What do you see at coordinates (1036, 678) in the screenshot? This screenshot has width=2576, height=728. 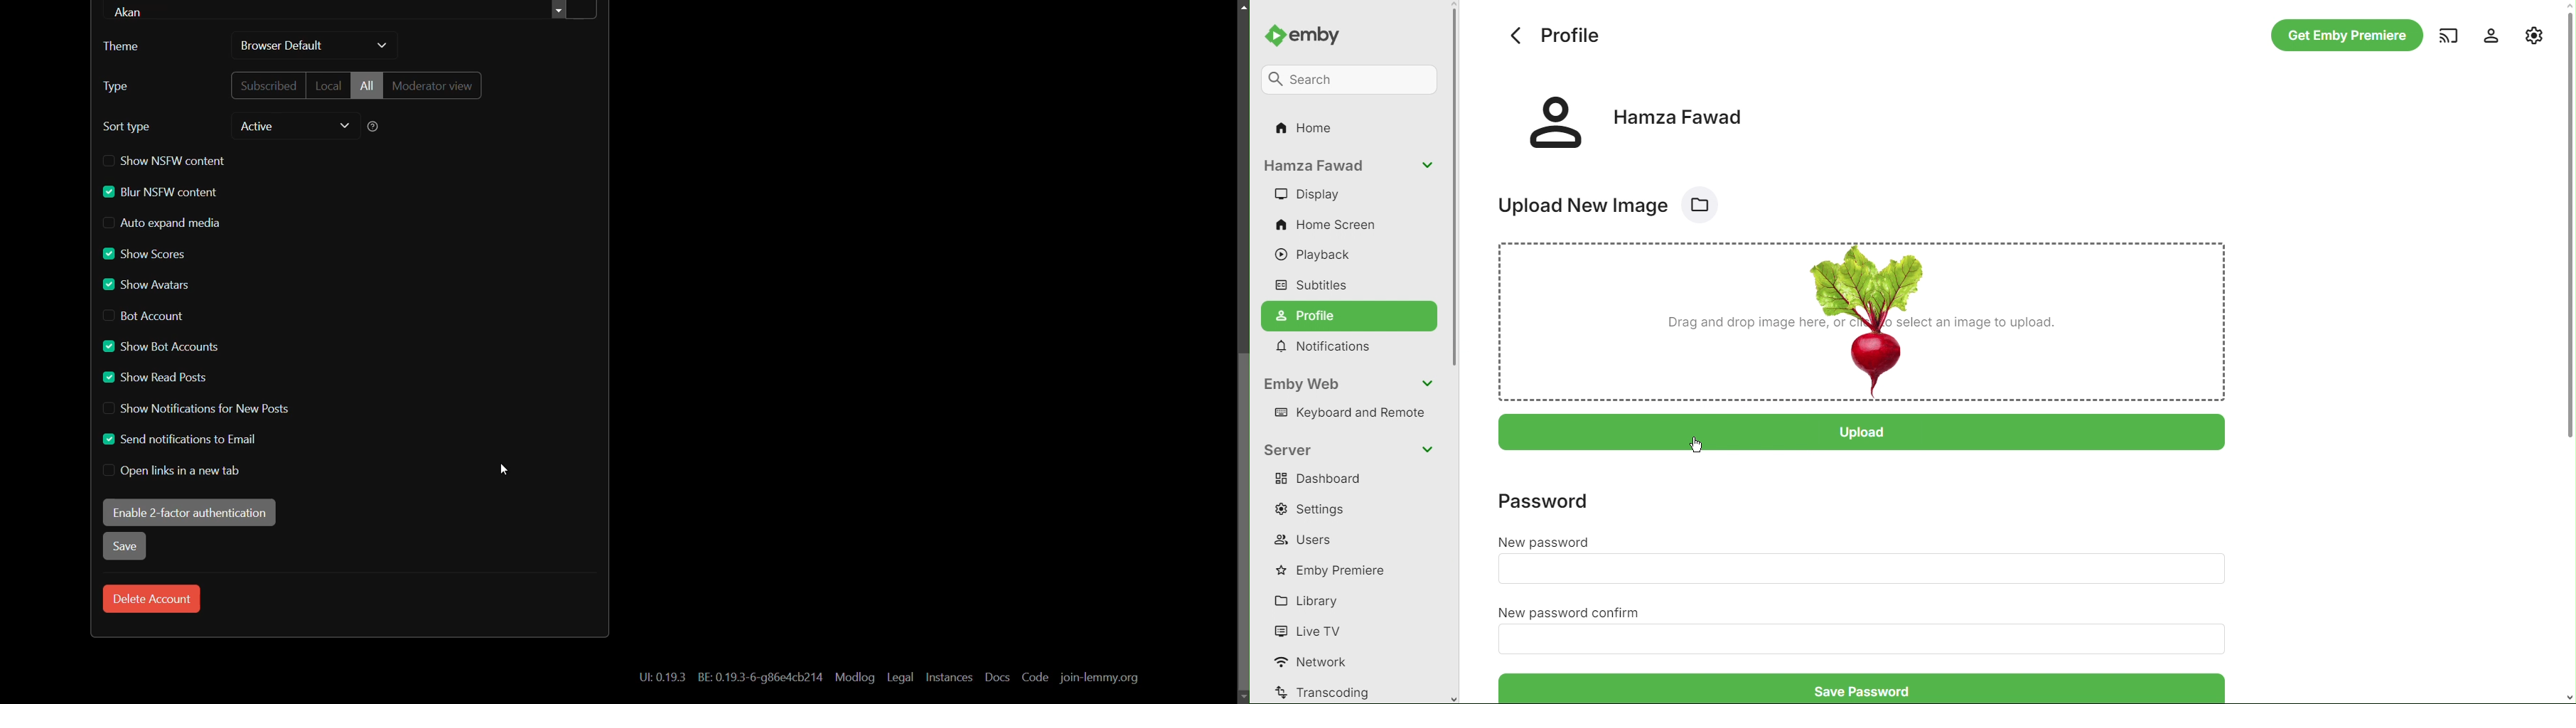 I see `code` at bounding box center [1036, 678].